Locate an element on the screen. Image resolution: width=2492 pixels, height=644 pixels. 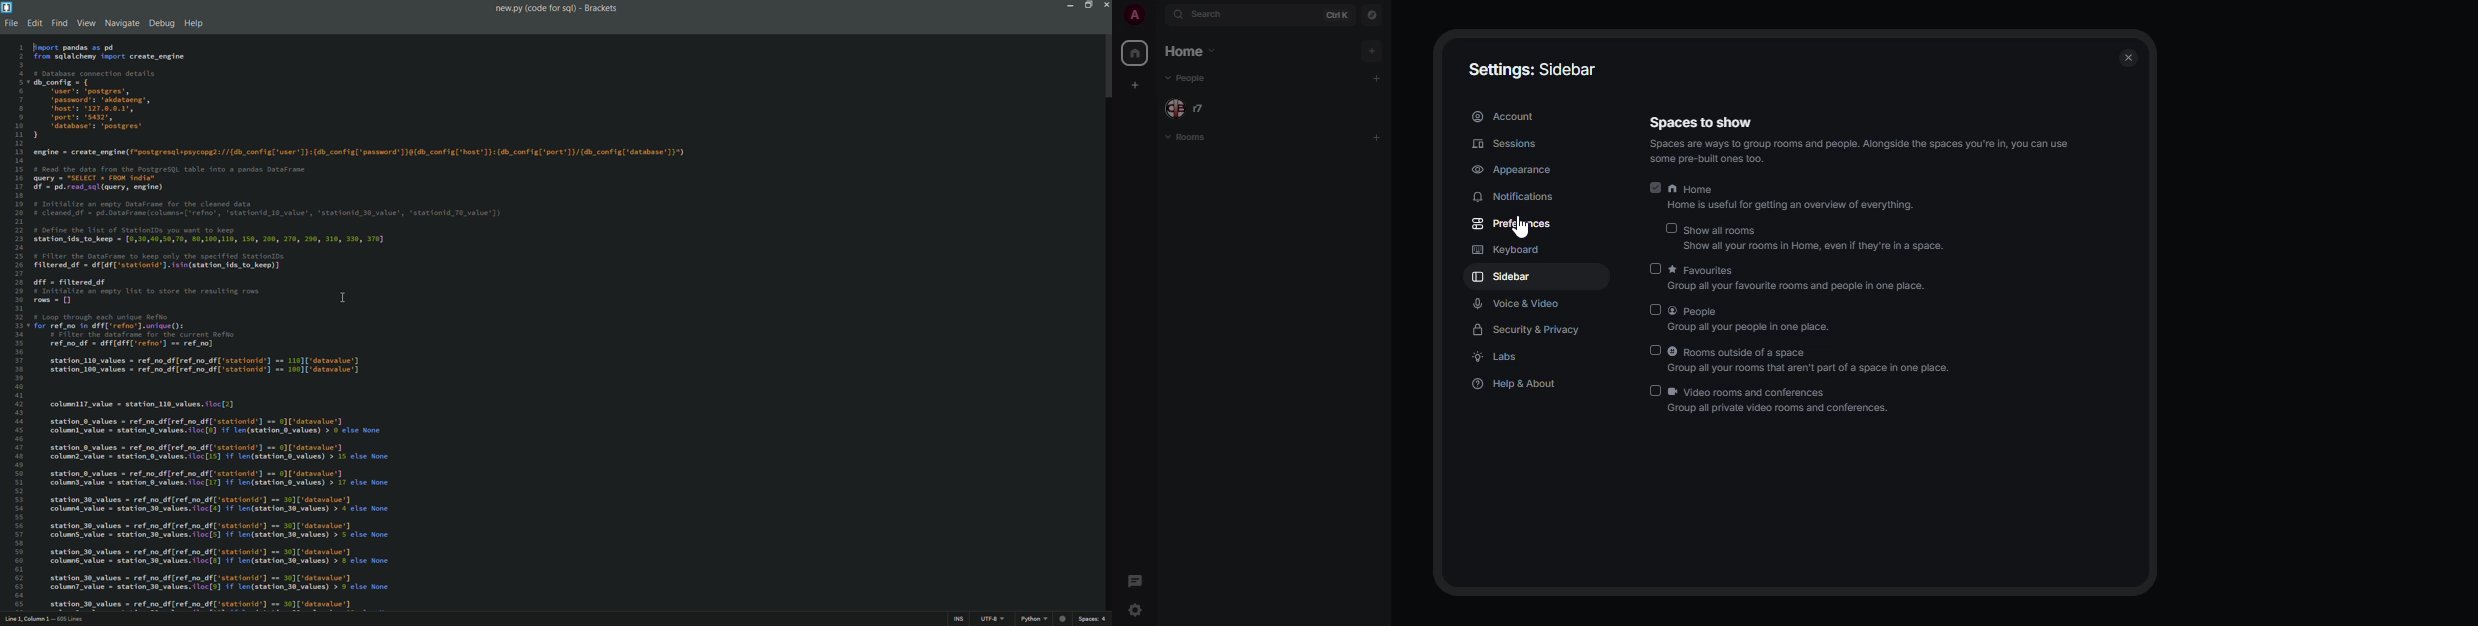
notifications is located at coordinates (1514, 196).